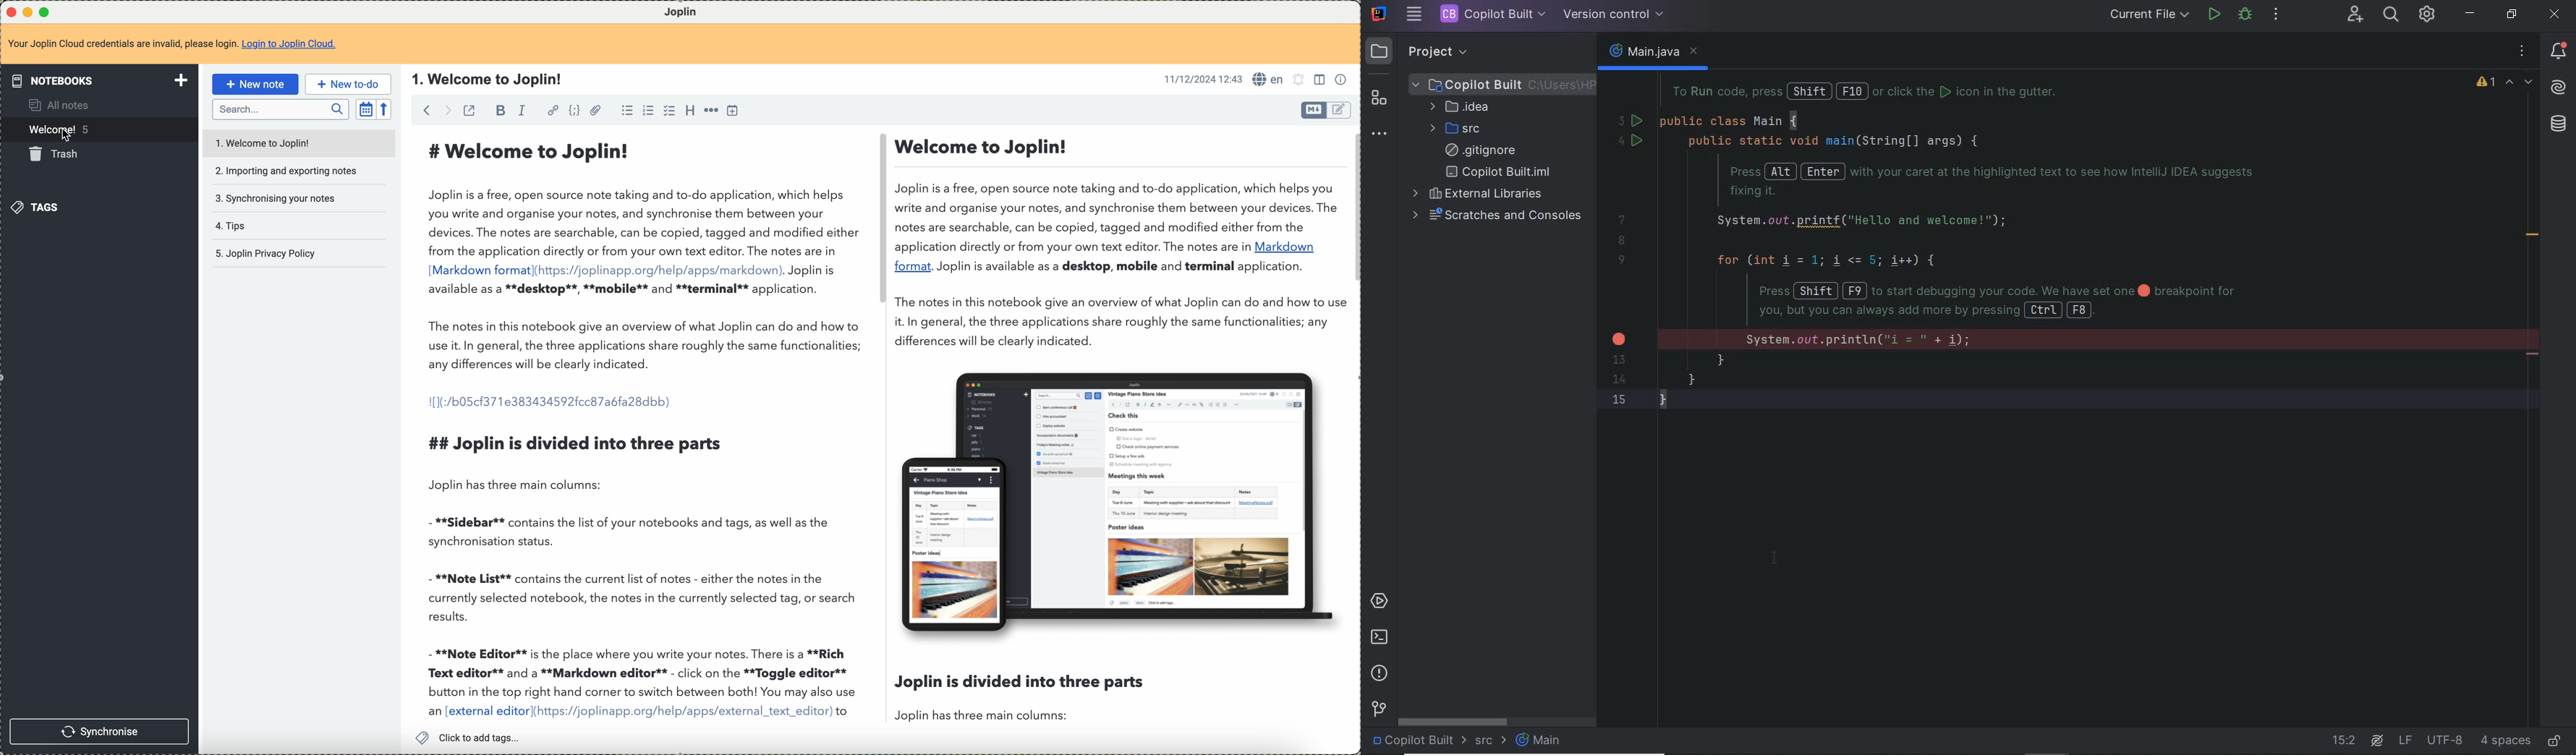 The width and height of the screenshot is (2576, 756). What do you see at coordinates (1322, 79) in the screenshot?
I see `toggle editor layouts` at bounding box center [1322, 79].